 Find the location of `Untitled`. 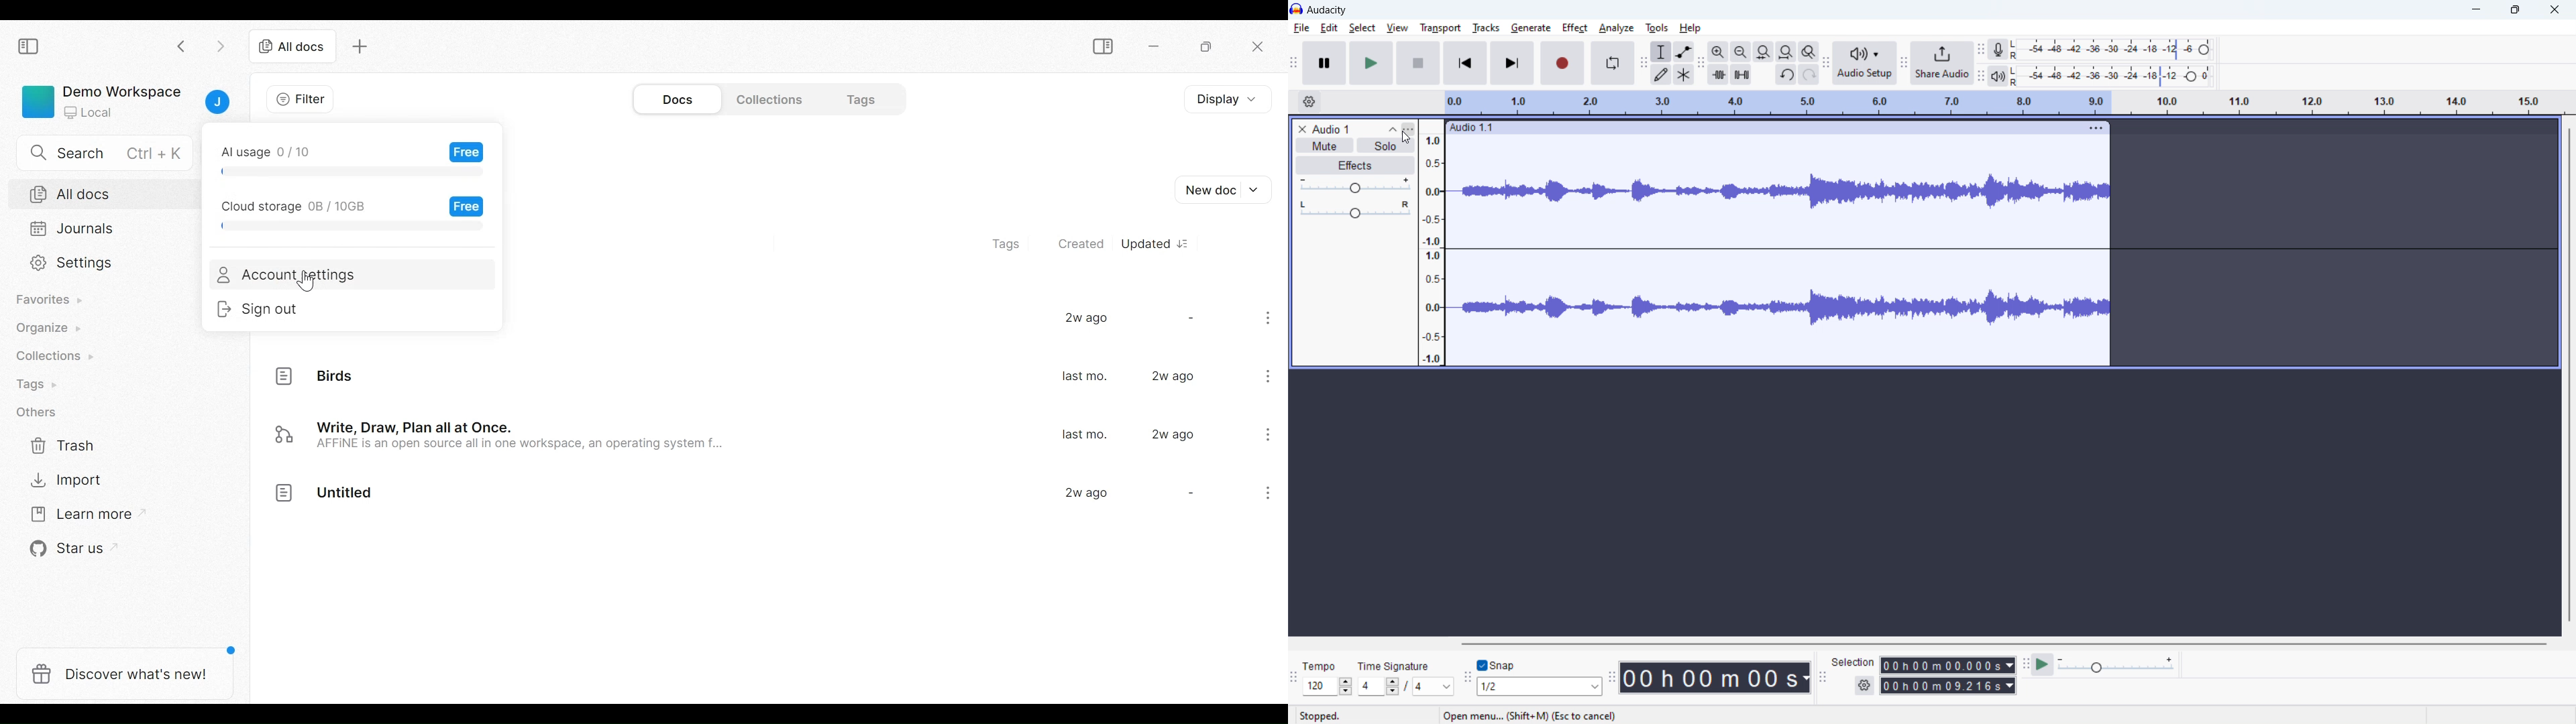

Untitled is located at coordinates (346, 495).